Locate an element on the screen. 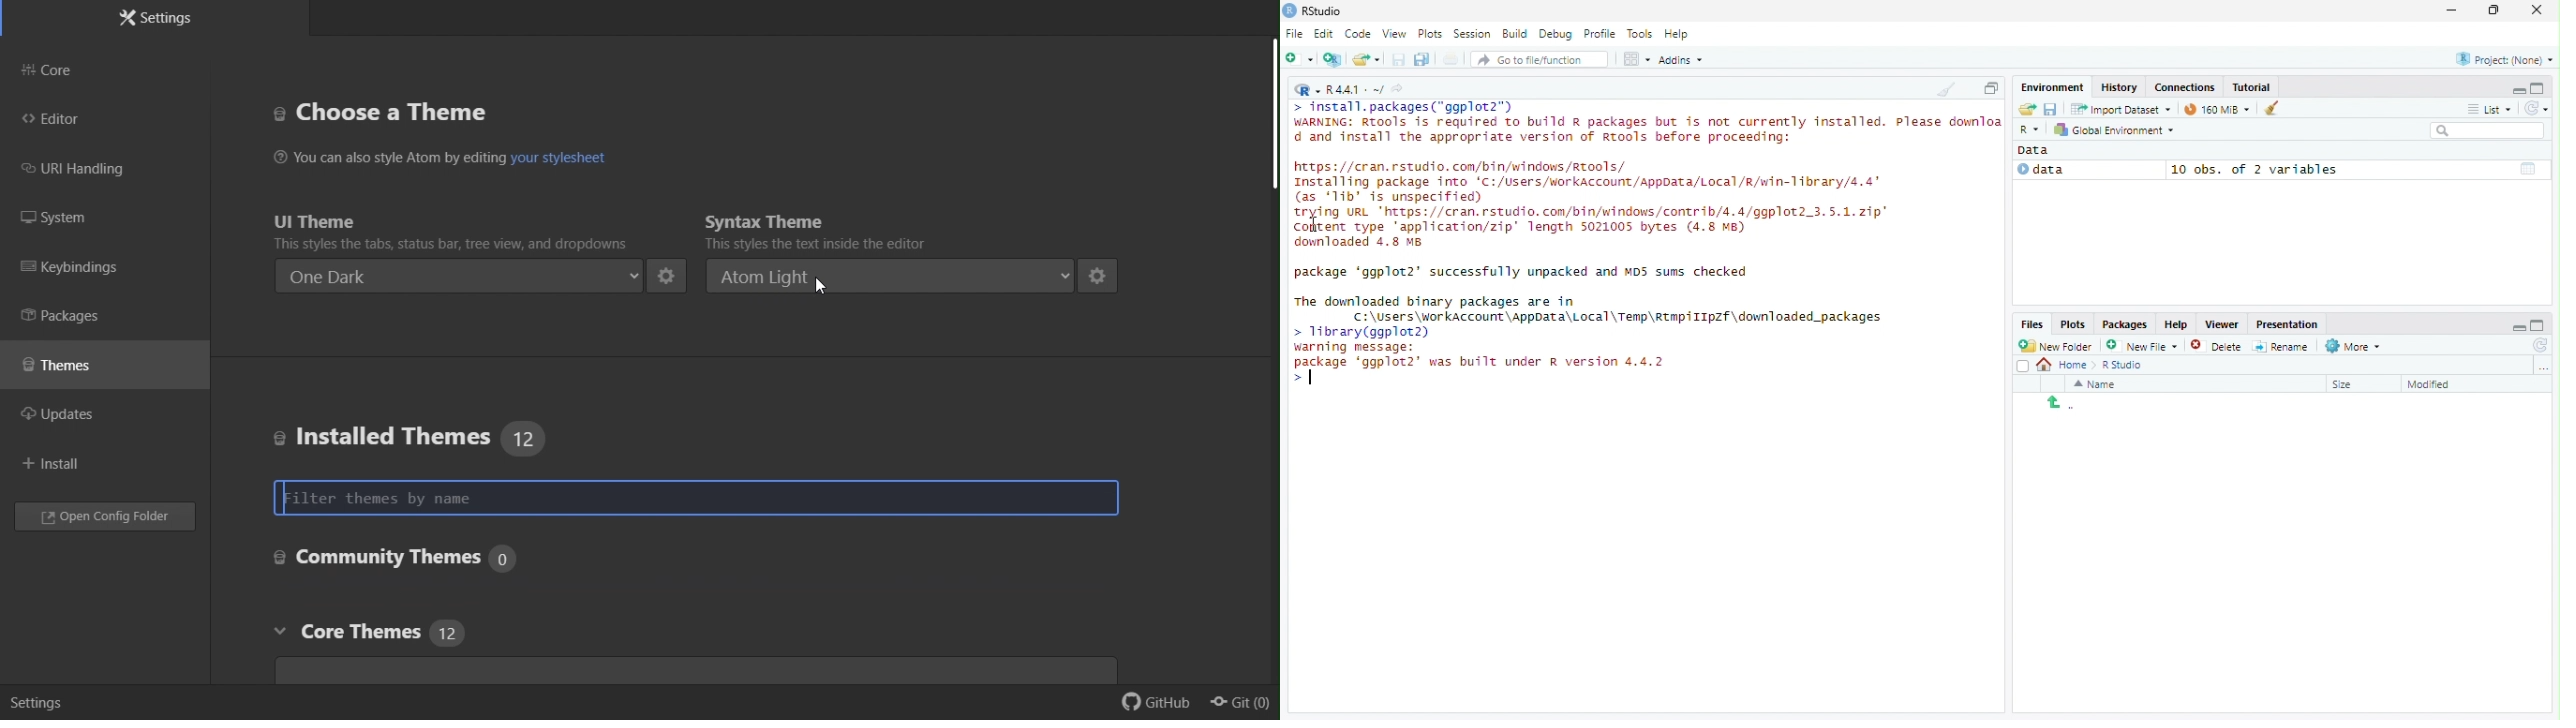 This screenshot has height=728, width=2576. History is located at coordinates (2117, 87).